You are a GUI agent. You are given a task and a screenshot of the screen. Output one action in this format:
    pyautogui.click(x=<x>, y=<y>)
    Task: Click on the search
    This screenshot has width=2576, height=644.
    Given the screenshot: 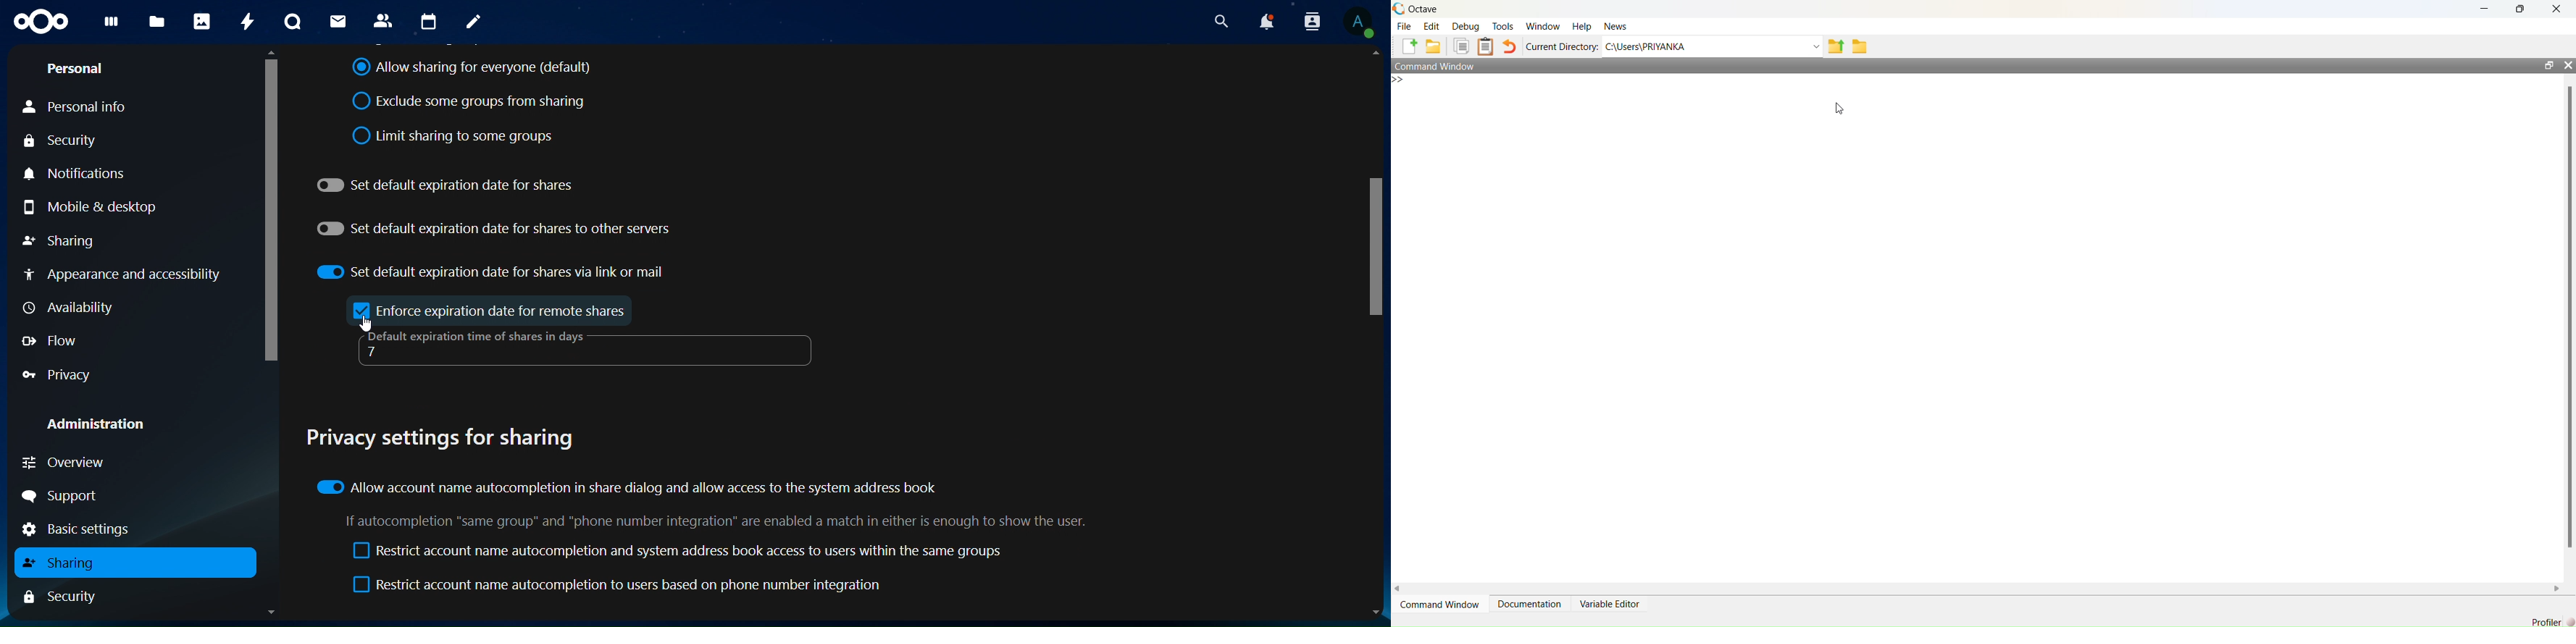 What is the action you would take?
    pyautogui.click(x=1218, y=22)
    